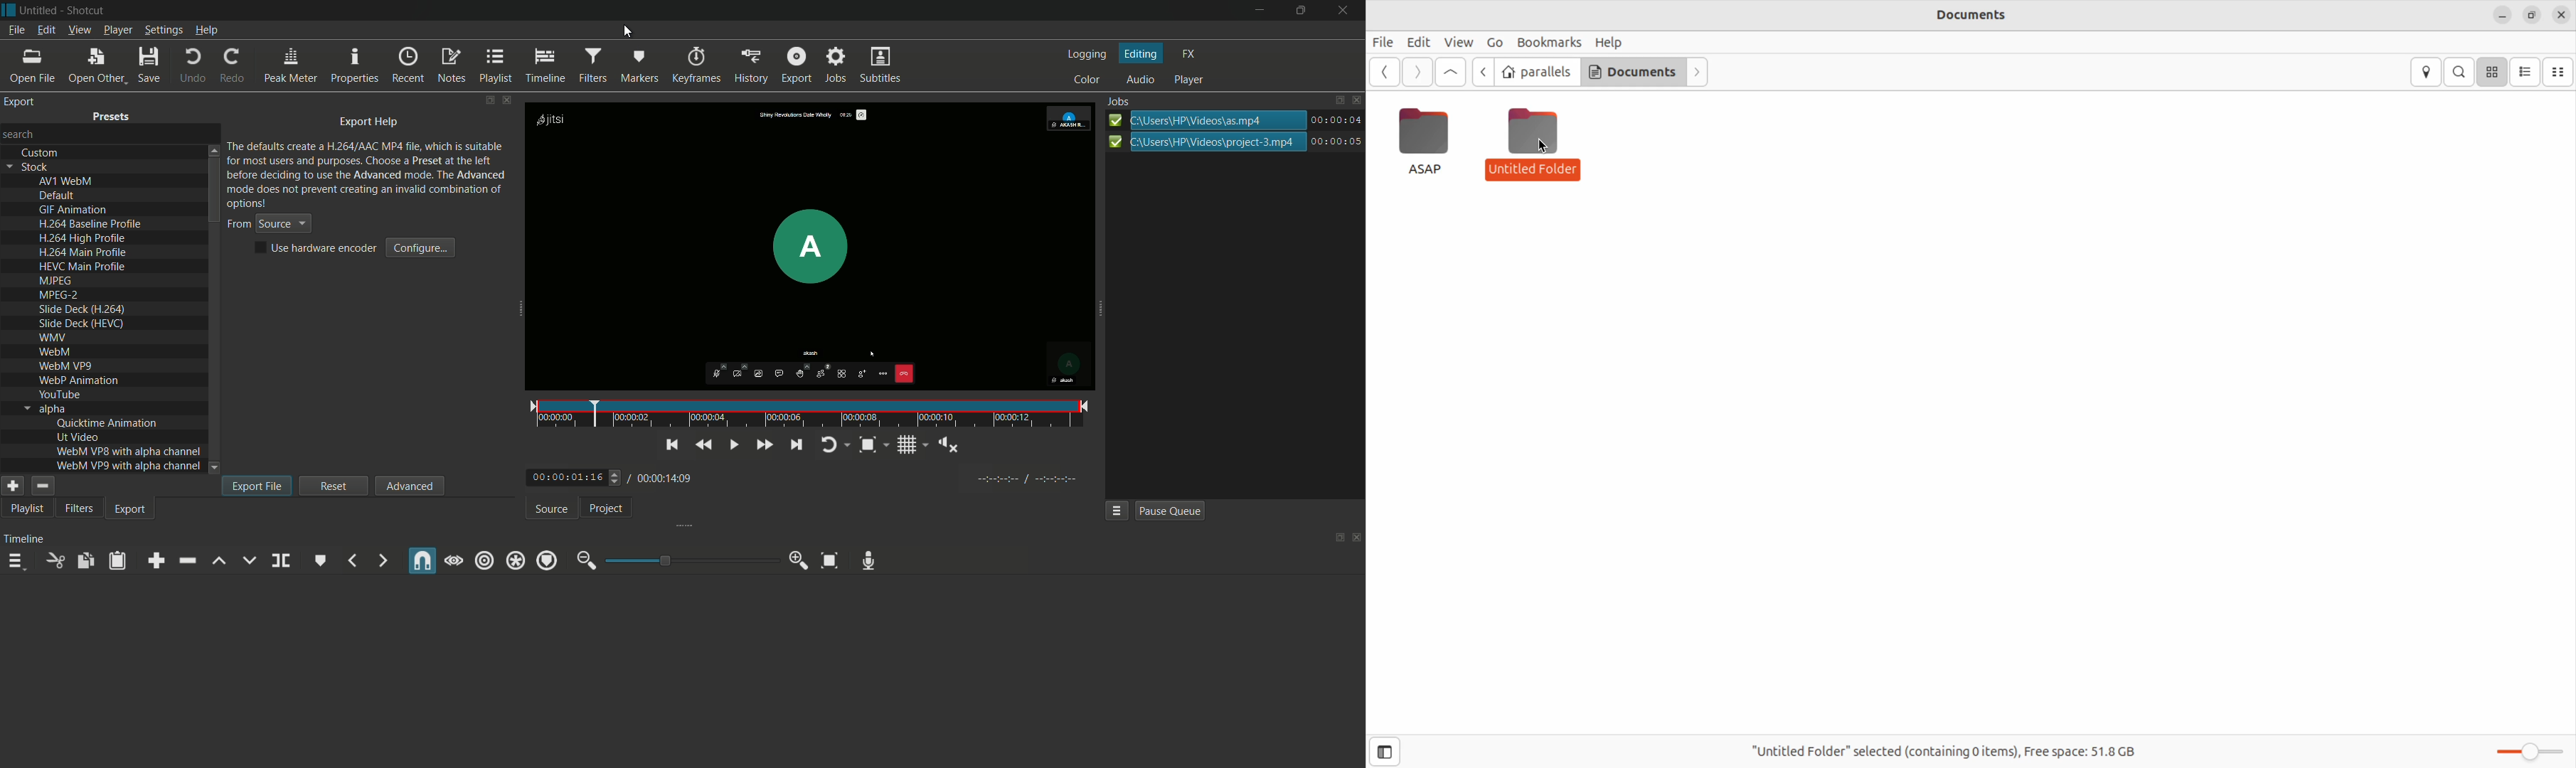 This screenshot has width=2576, height=784. What do you see at coordinates (220, 561) in the screenshot?
I see `lift` at bounding box center [220, 561].